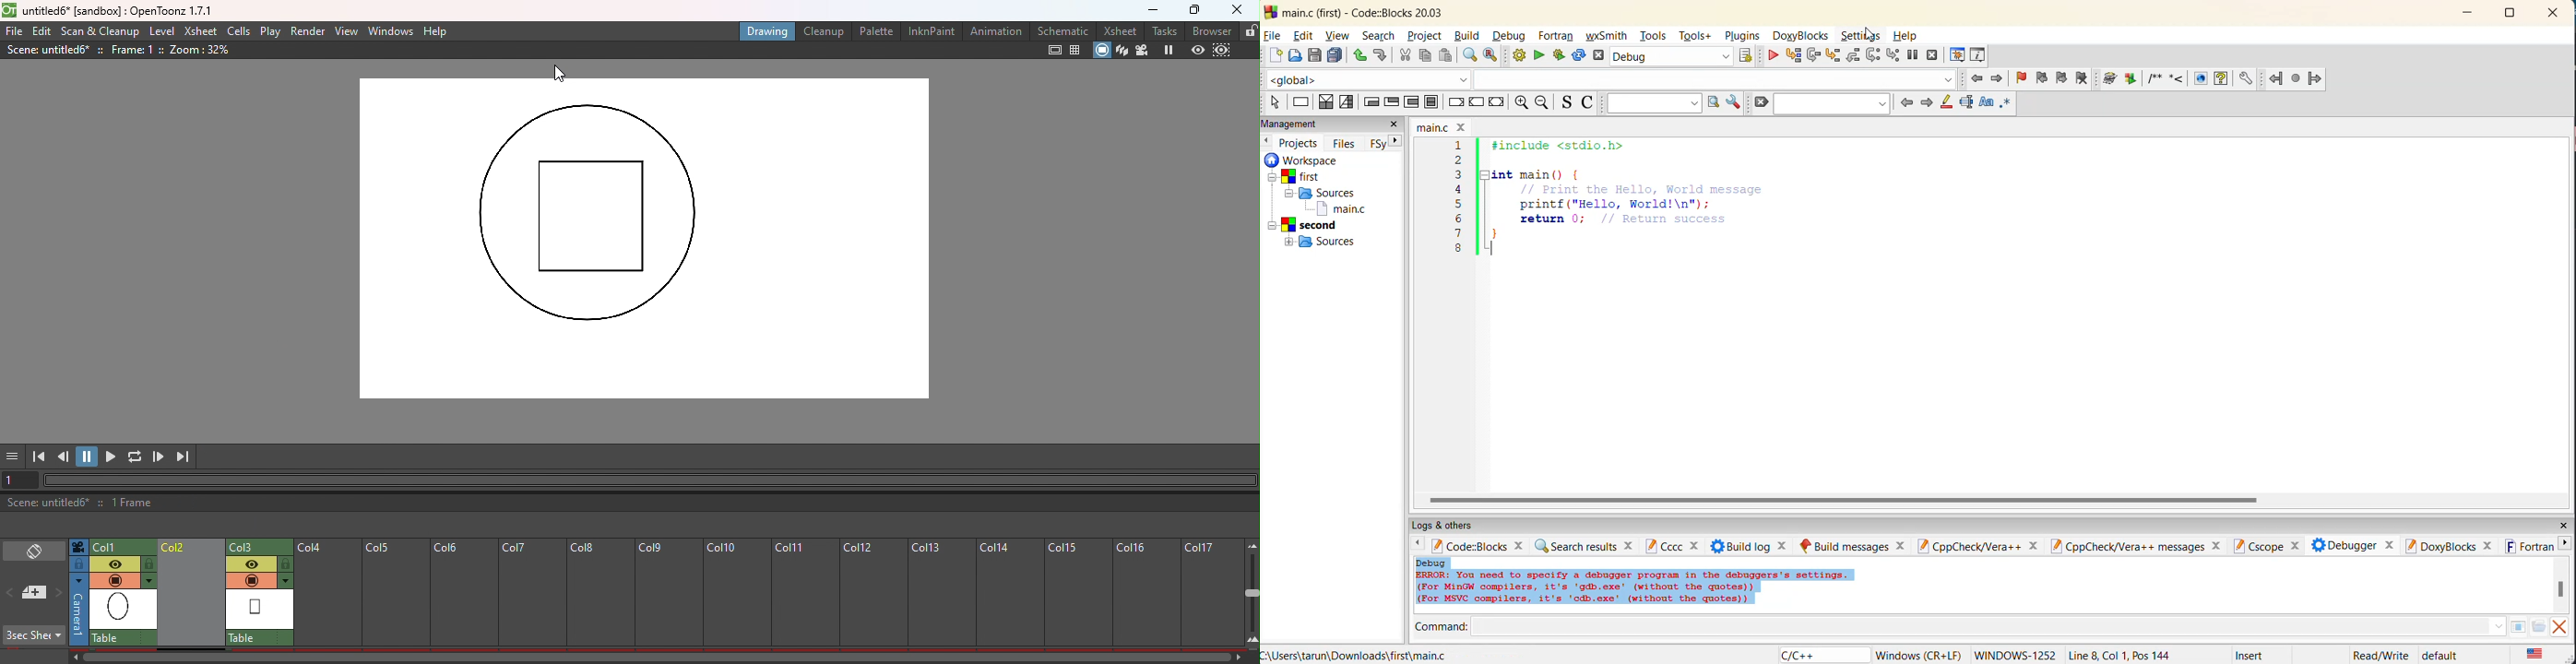  I want to click on project, so click(1425, 37).